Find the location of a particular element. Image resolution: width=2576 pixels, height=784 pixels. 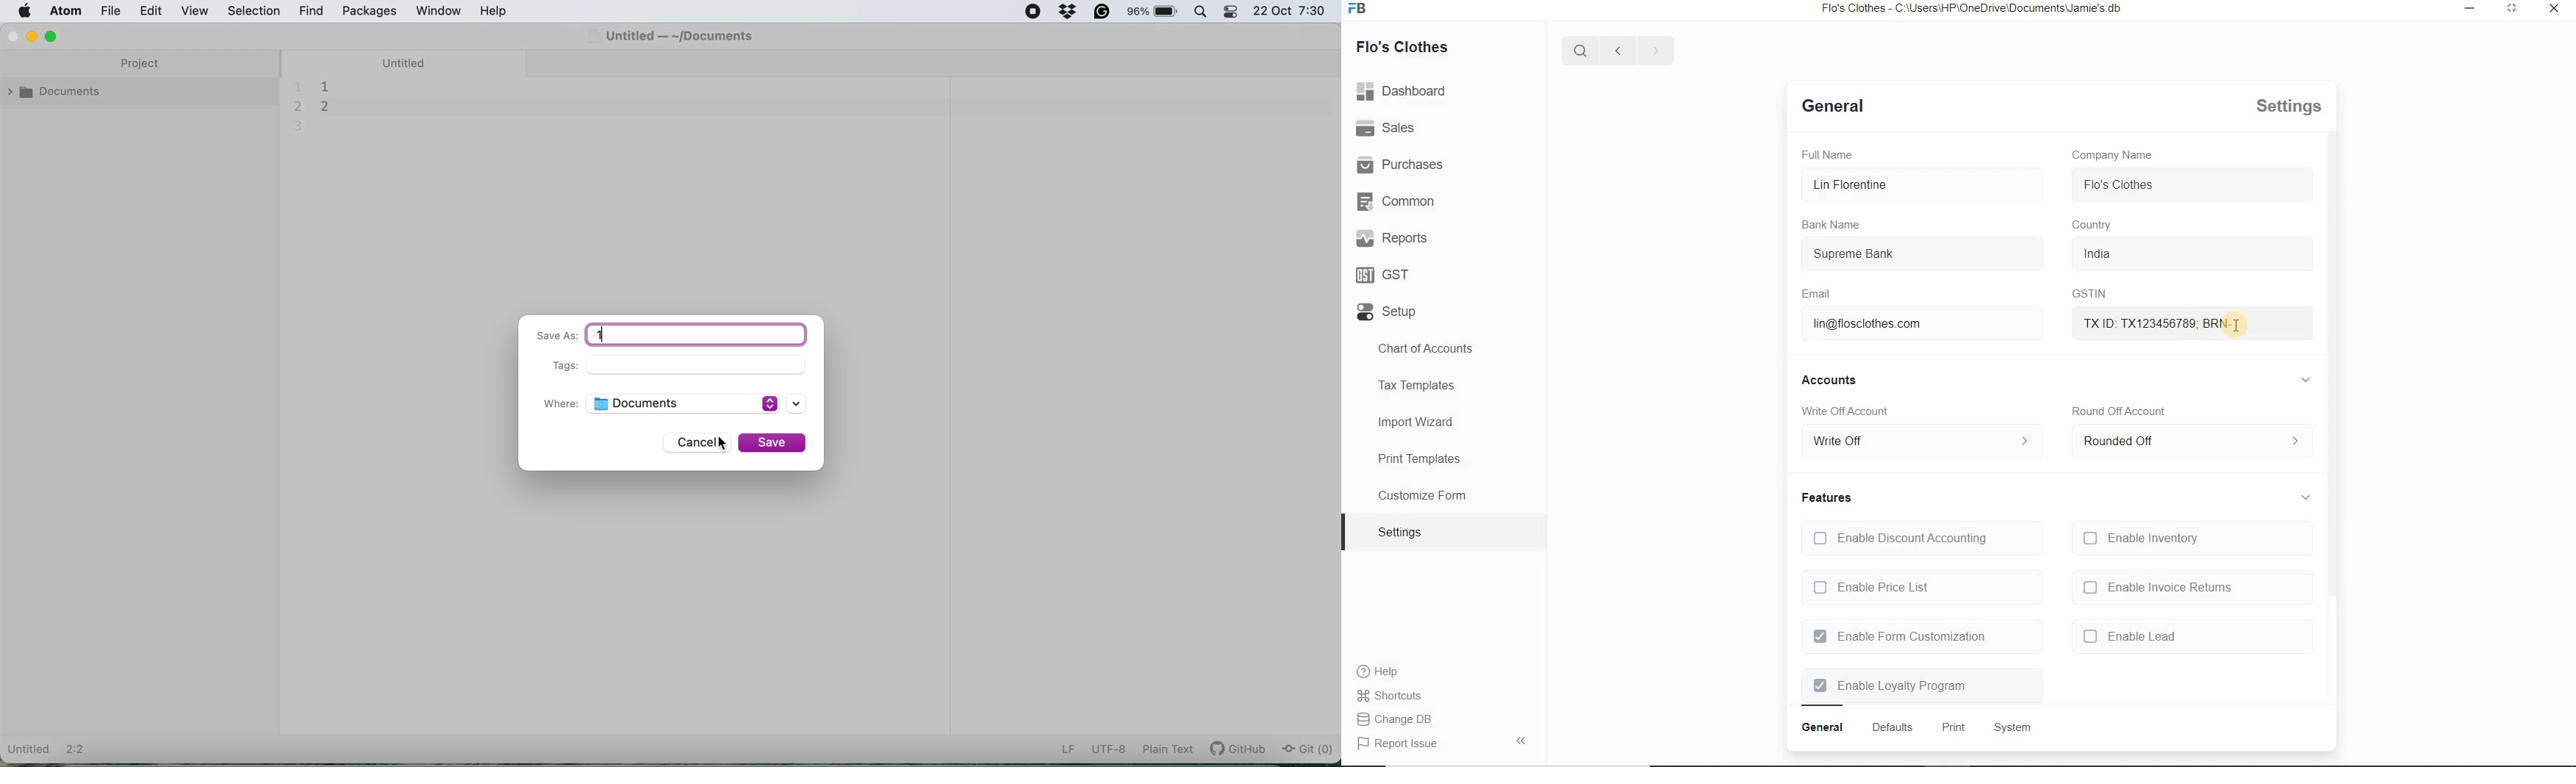

minimize is located at coordinates (2513, 10).